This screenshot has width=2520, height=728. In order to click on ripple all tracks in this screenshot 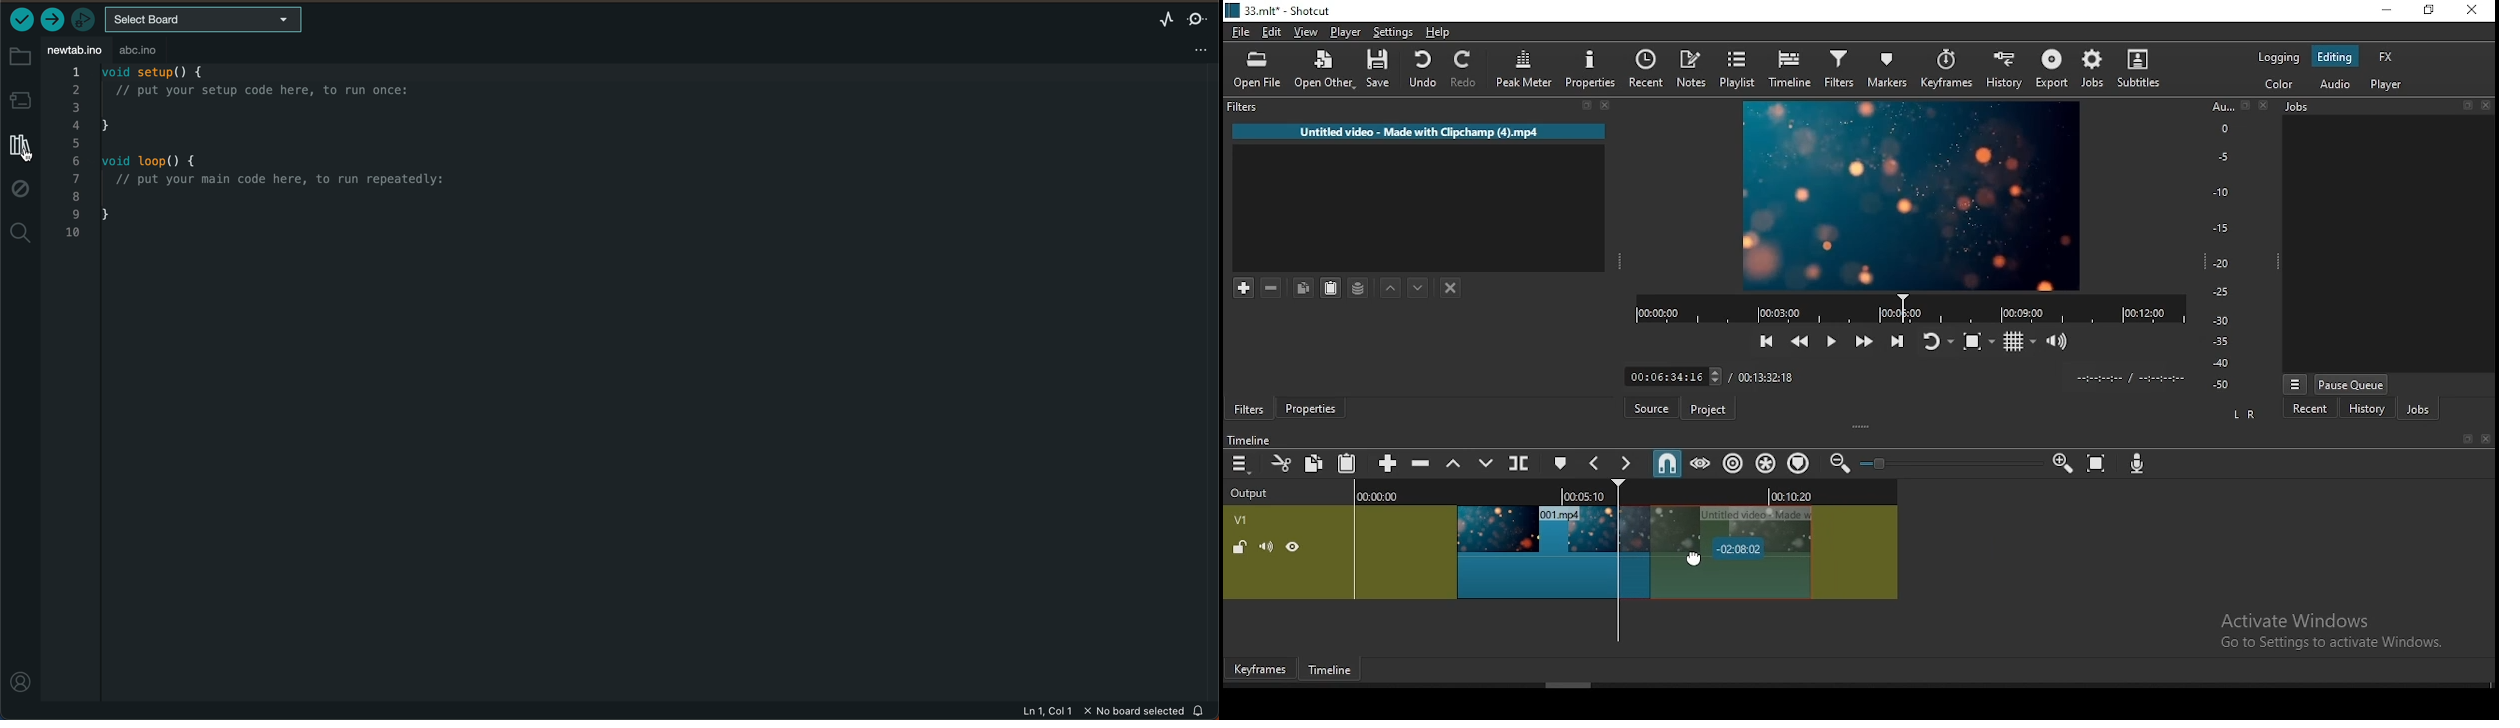, I will do `click(1767, 462)`.